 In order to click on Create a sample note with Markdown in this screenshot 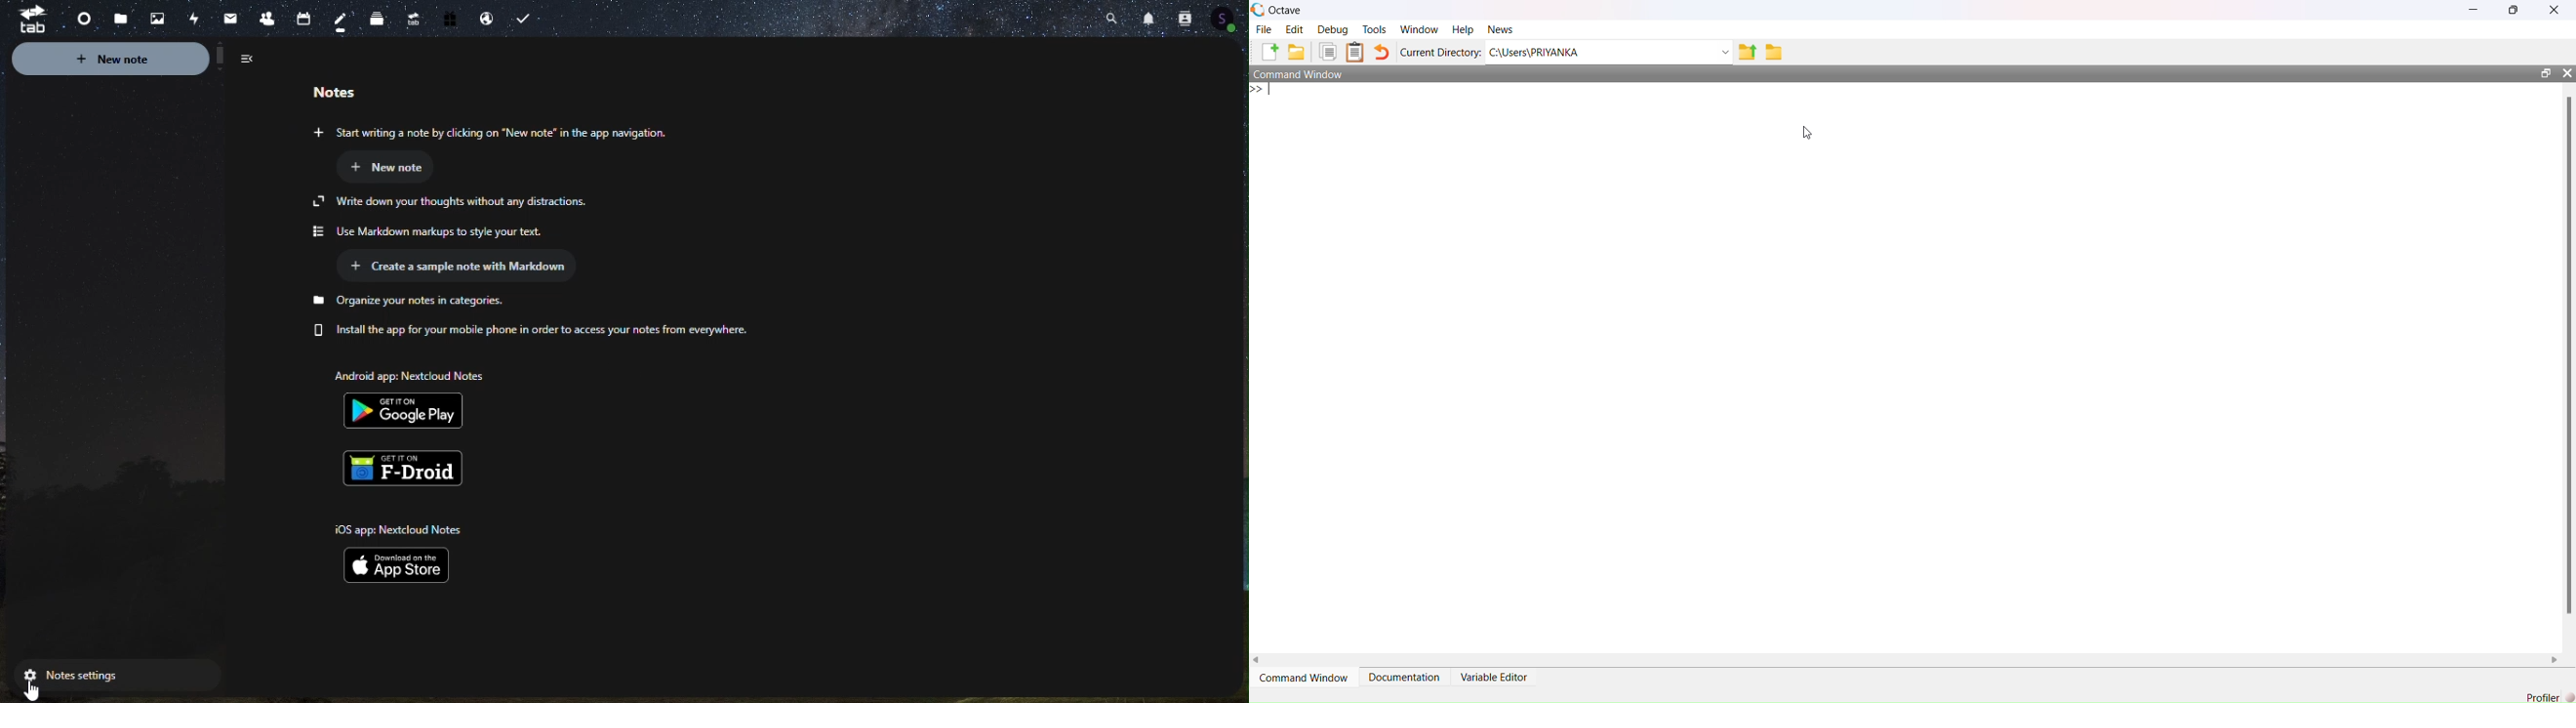, I will do `click(464, 269)`.